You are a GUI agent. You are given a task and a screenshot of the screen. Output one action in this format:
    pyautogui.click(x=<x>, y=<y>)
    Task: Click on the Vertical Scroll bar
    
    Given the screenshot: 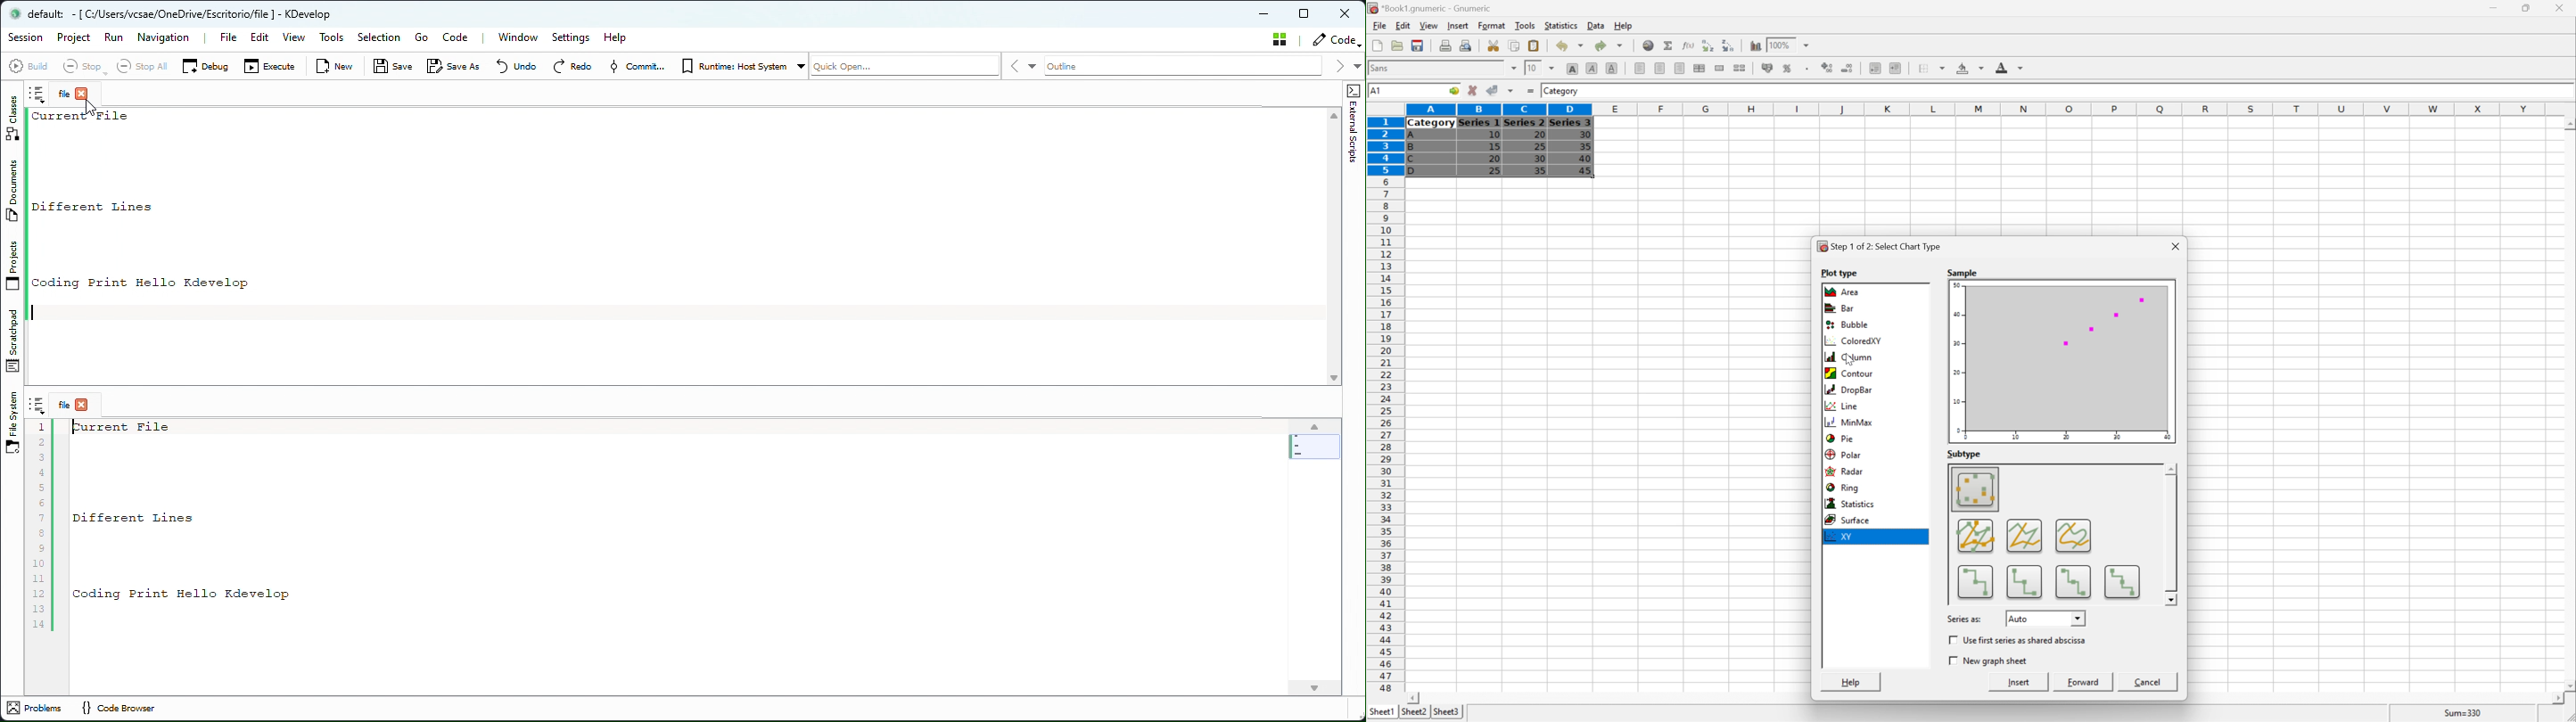 What is the action you would take?
    pyautogui.click(x=1316, y=447)
    